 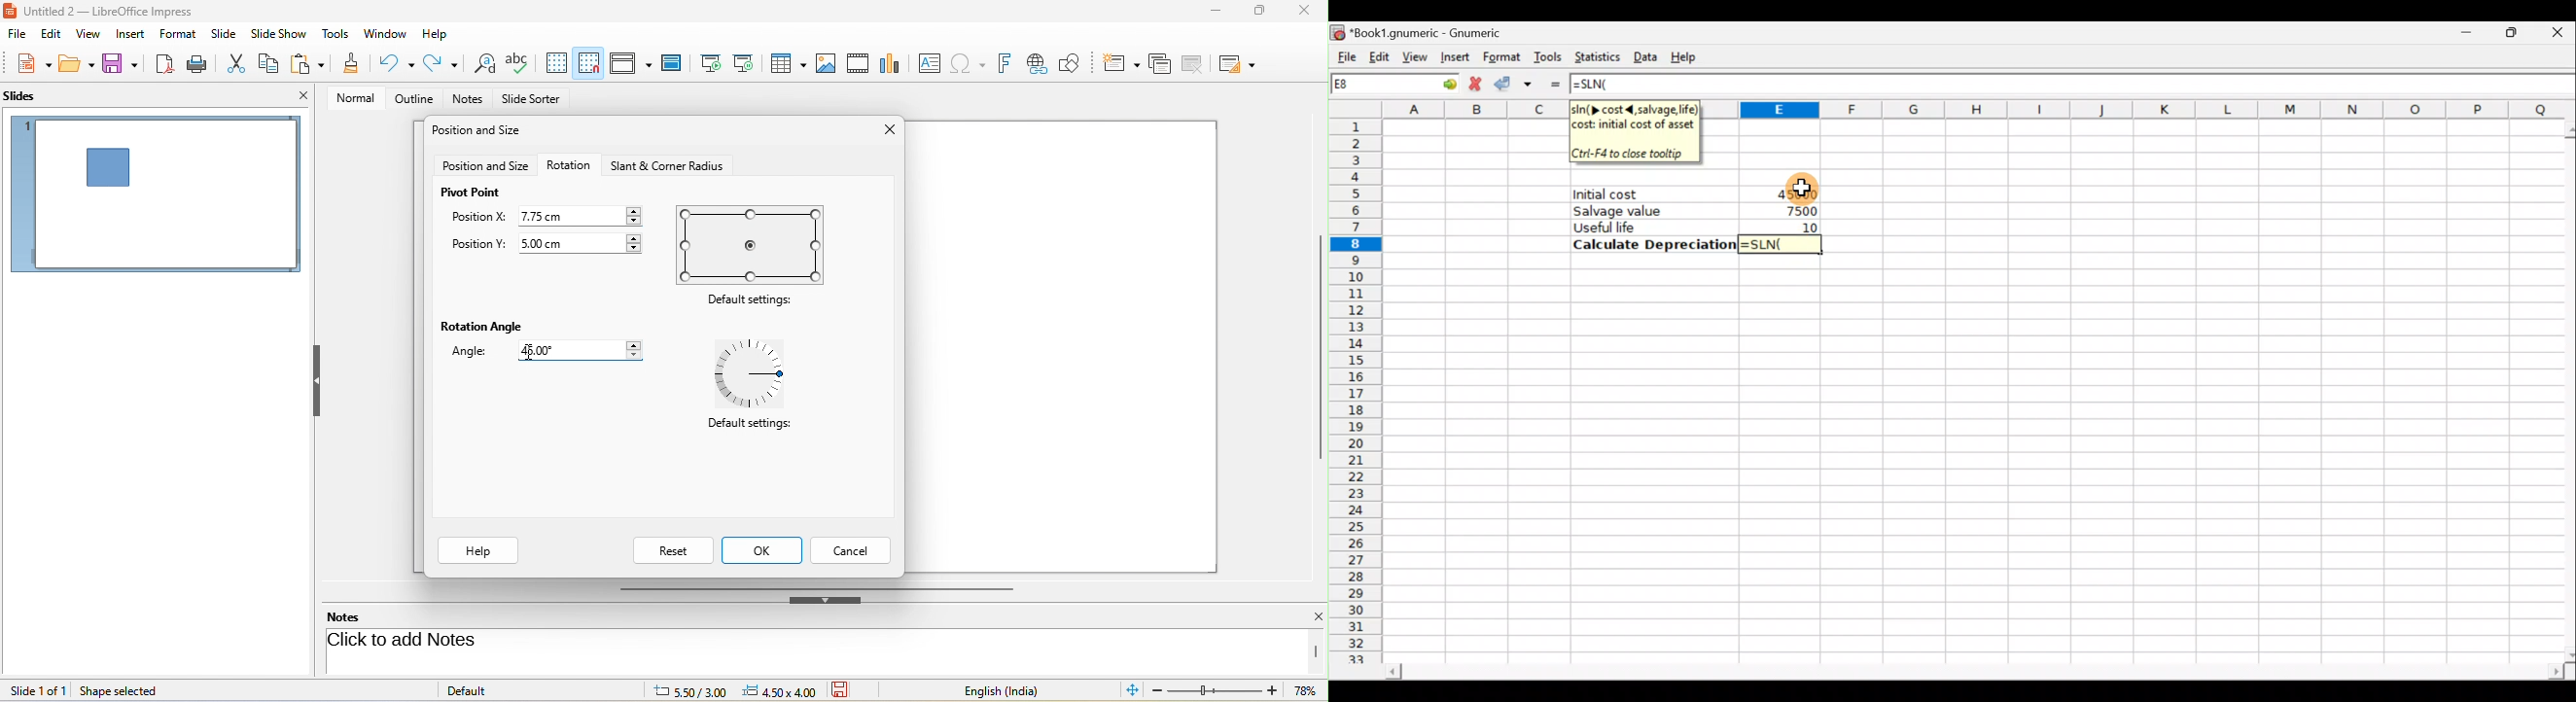 What do you see at coordinates (1516, 82) in the screenshot?
I see `Accept change` at bounding box center [1516, 82].